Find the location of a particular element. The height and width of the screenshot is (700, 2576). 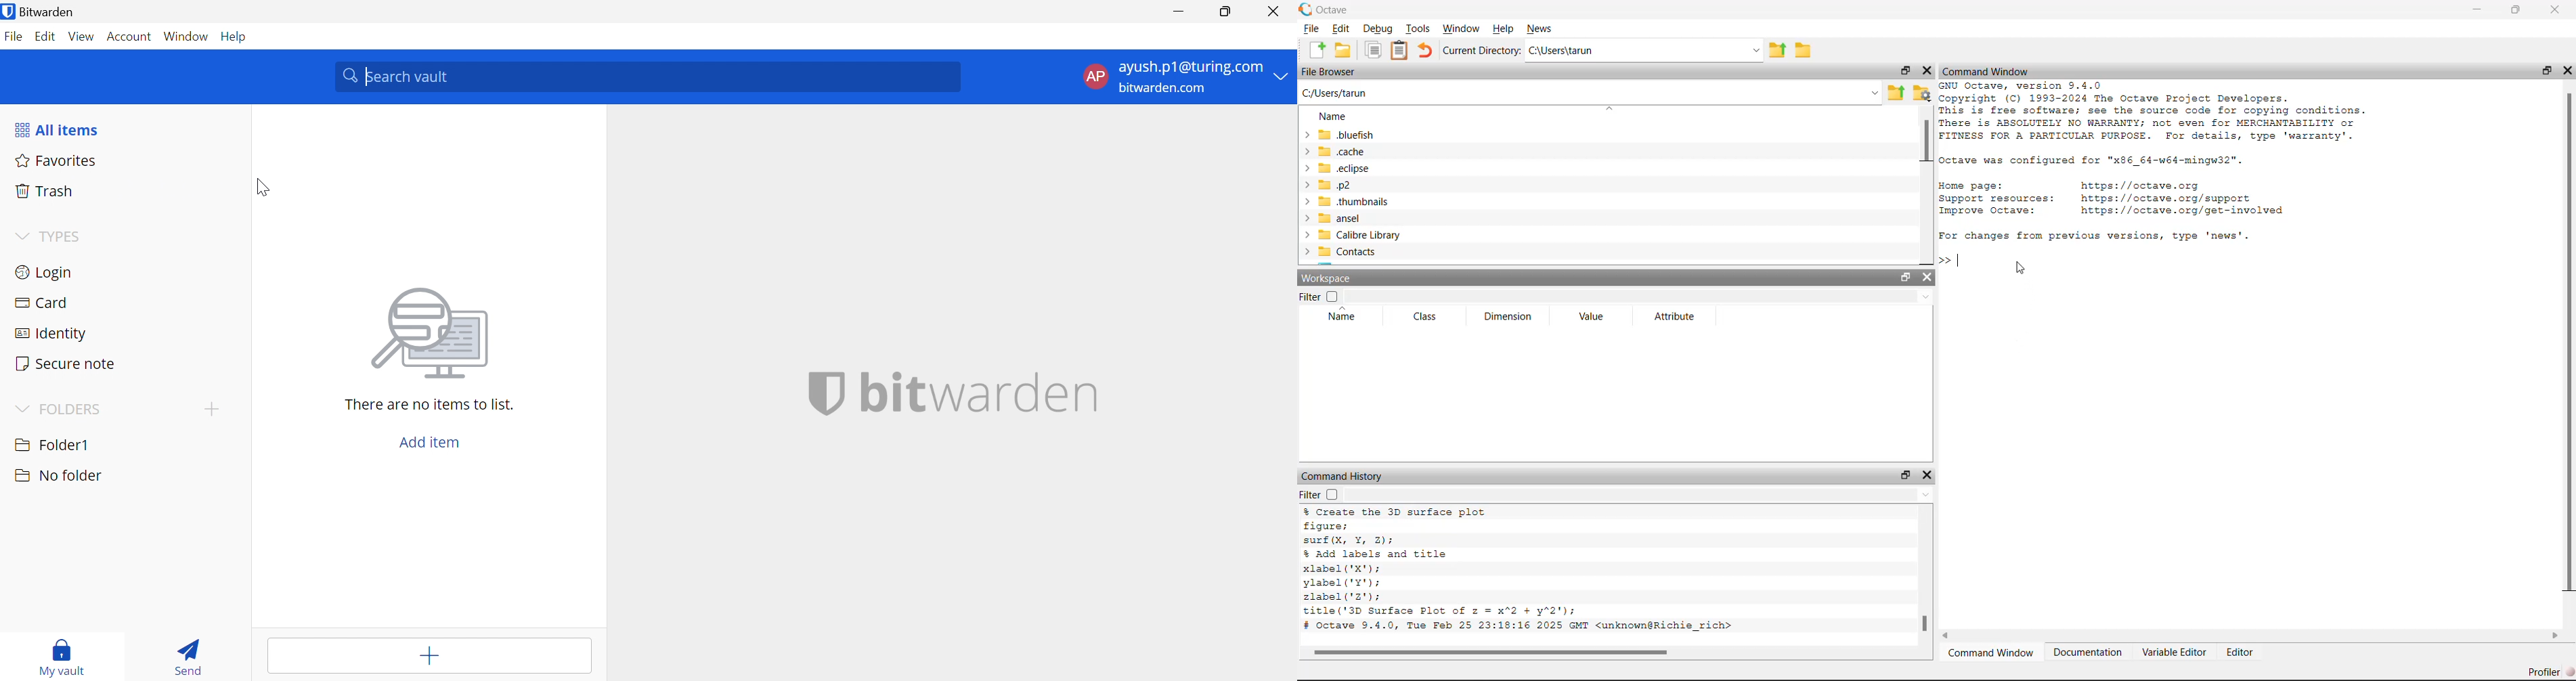

Close is located at coordinates (2555, 8).